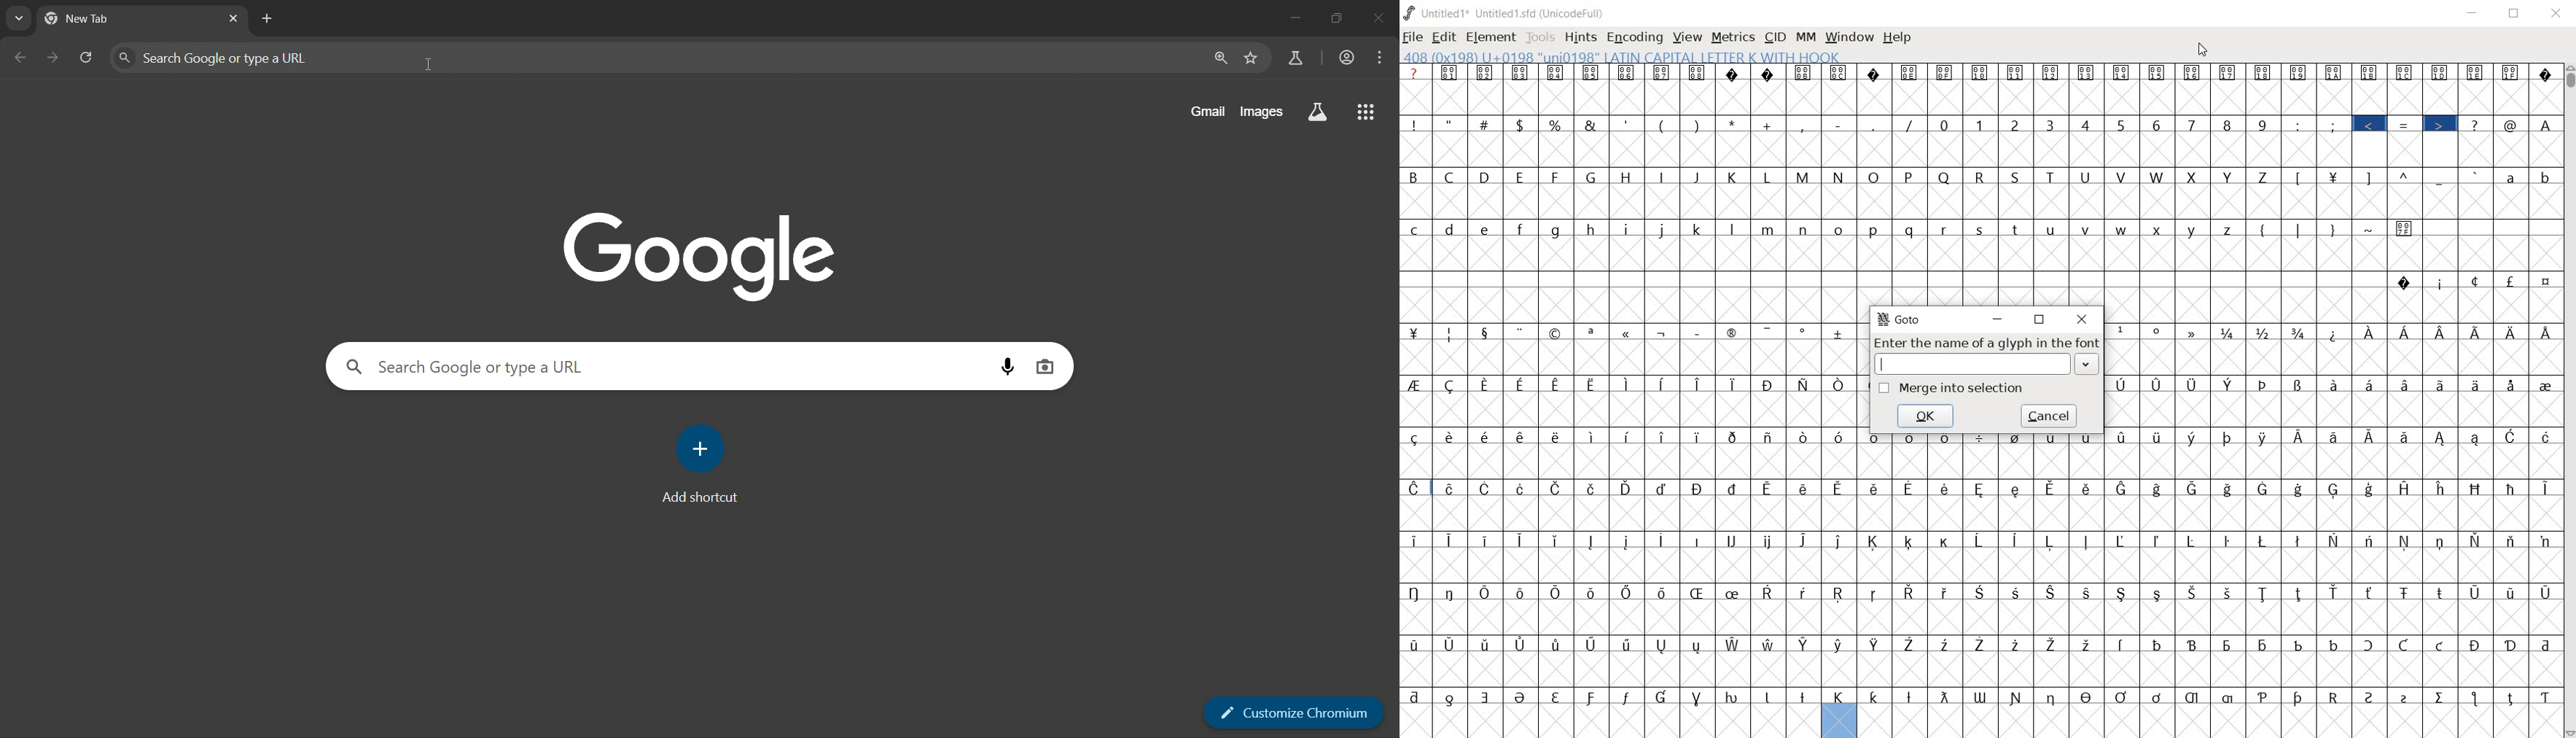 Image resolution: width=2576 pixels, height=756 pixels. Describe the element at coordinates (1981, 513) in the screenshot. I see `empty glyph slots` at that location.